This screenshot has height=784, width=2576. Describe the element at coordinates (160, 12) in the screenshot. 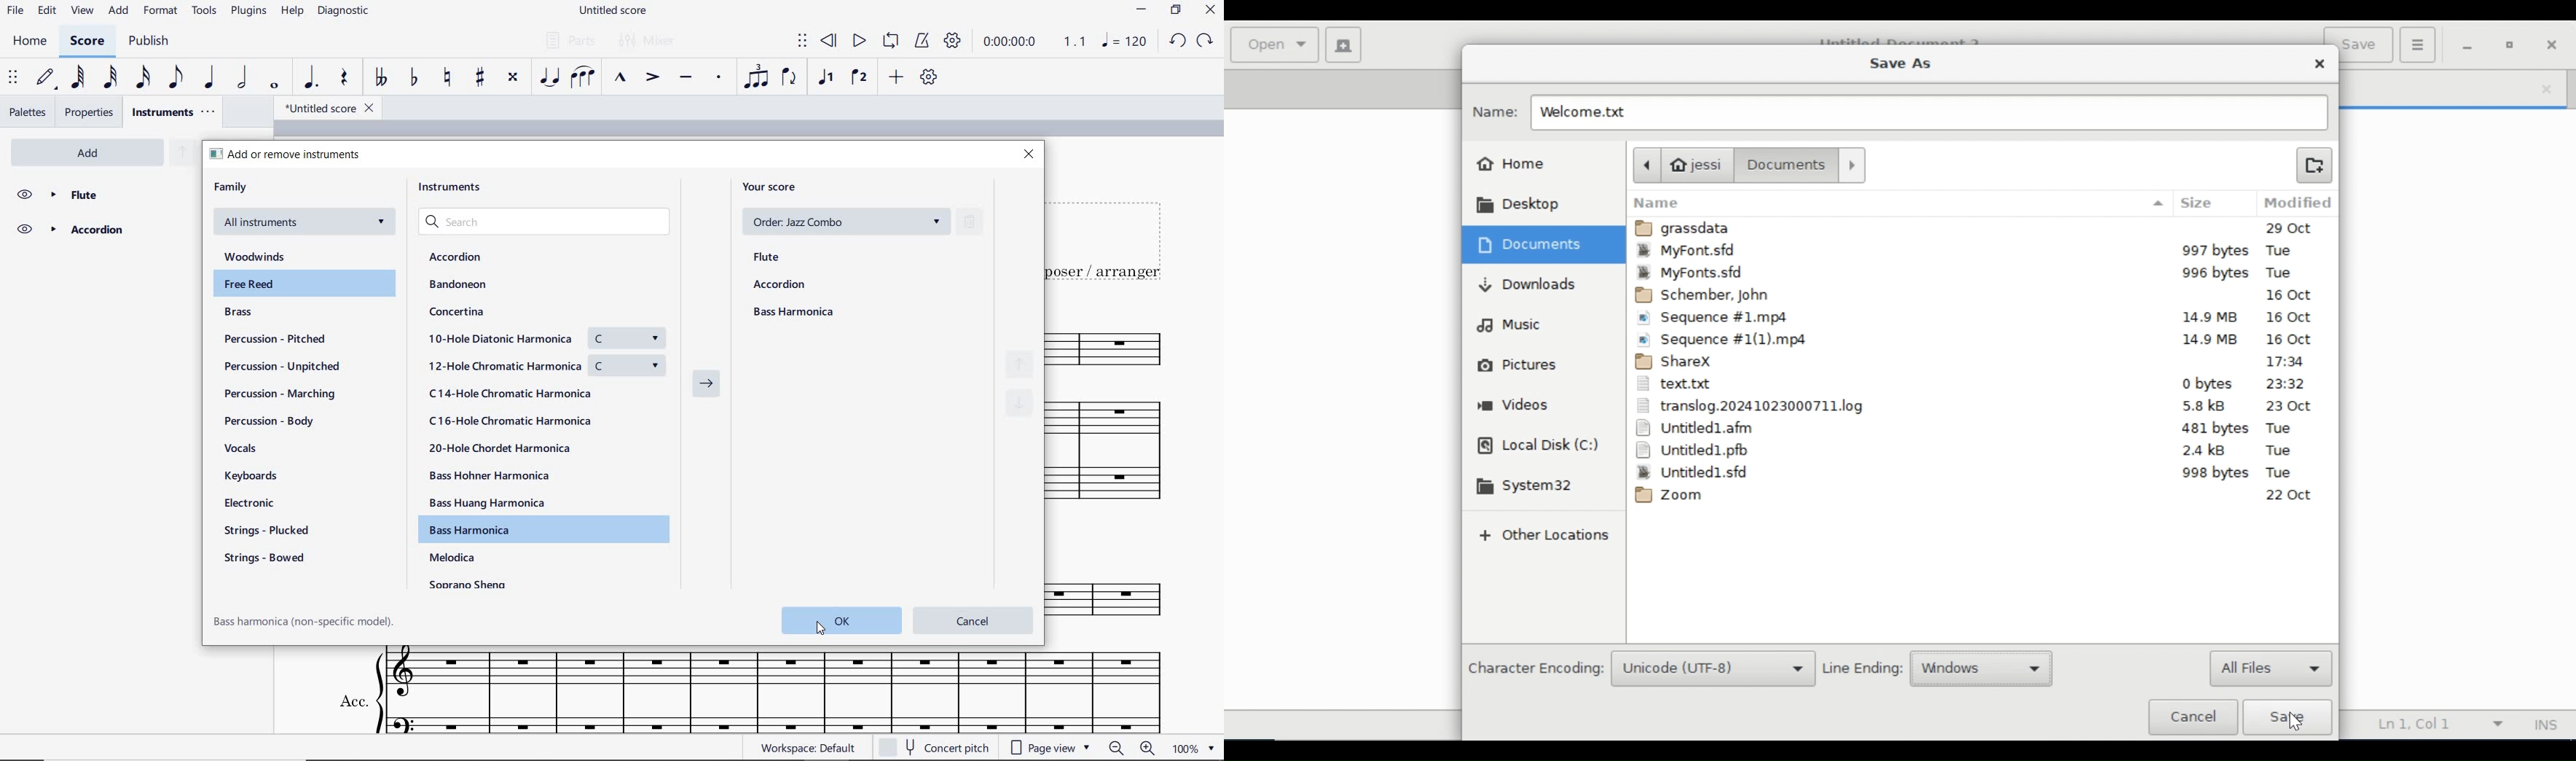

I see `FORMAT` at that location.